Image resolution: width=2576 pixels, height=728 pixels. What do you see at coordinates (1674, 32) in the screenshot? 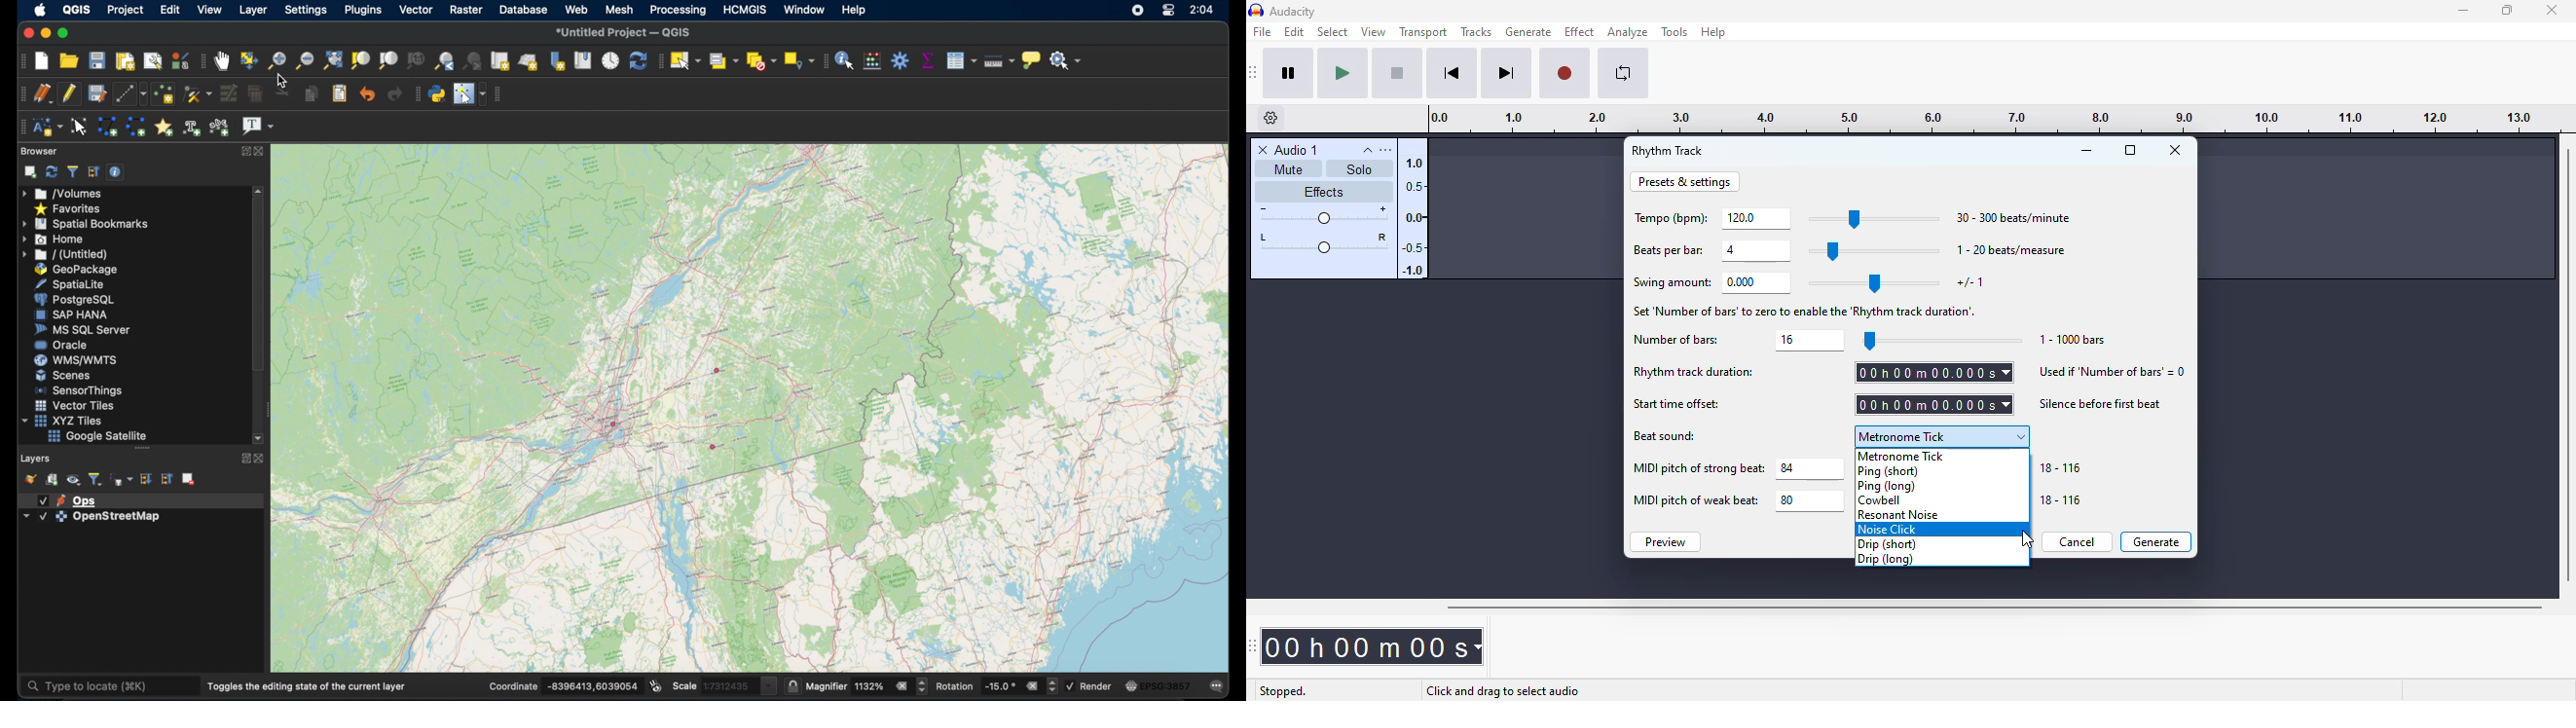
I see `tools` at bounding box center [1674, 32].